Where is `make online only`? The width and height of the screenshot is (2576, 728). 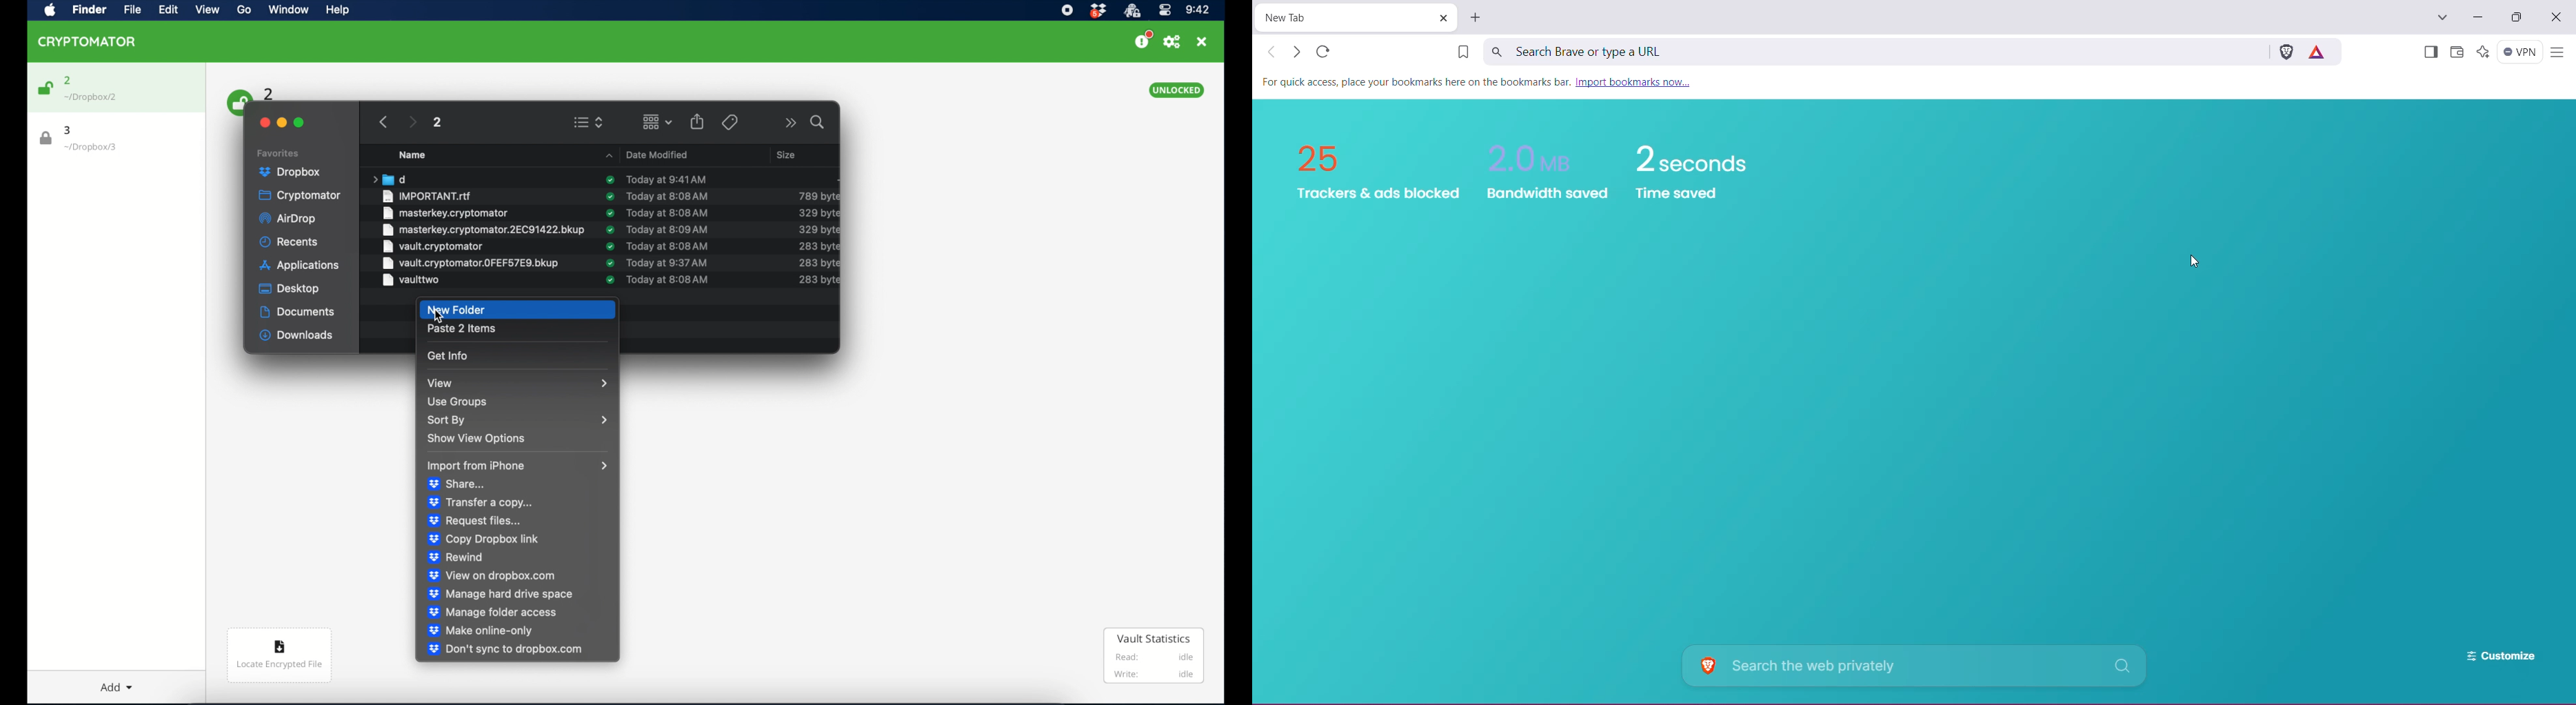 make online only is located at coordinates (483, 630).